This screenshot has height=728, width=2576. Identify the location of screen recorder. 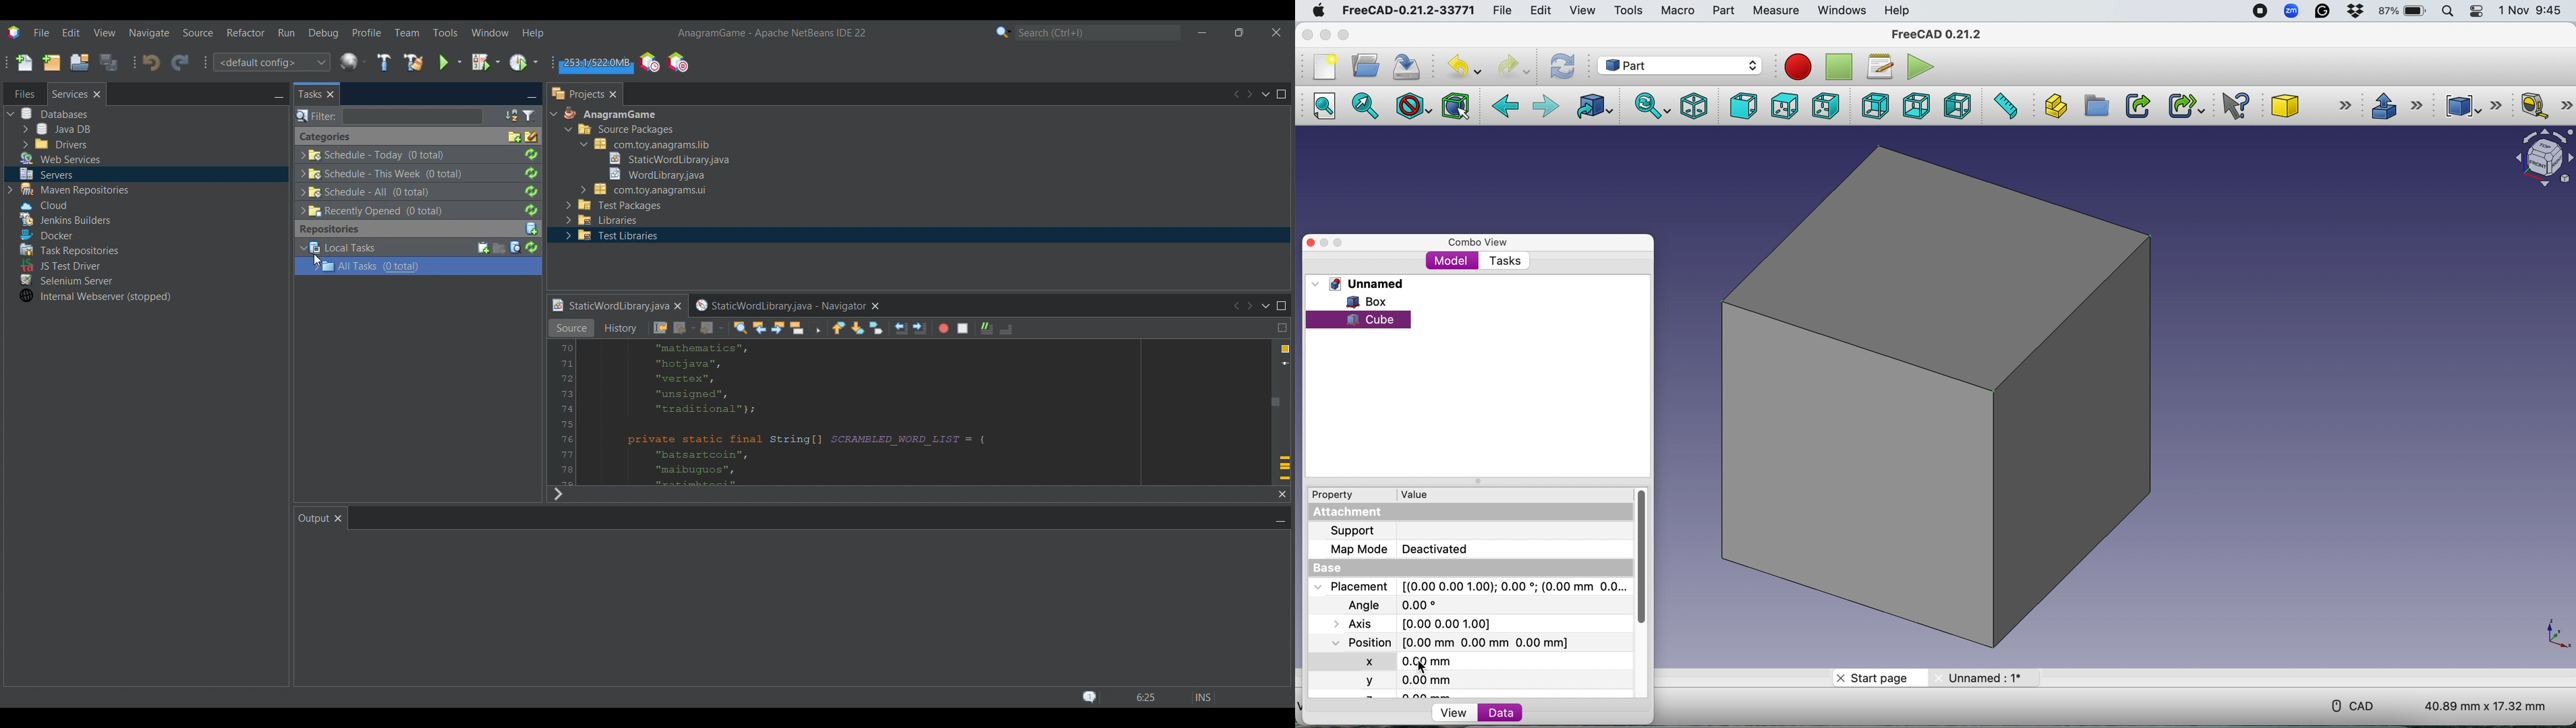
(2259, 12).